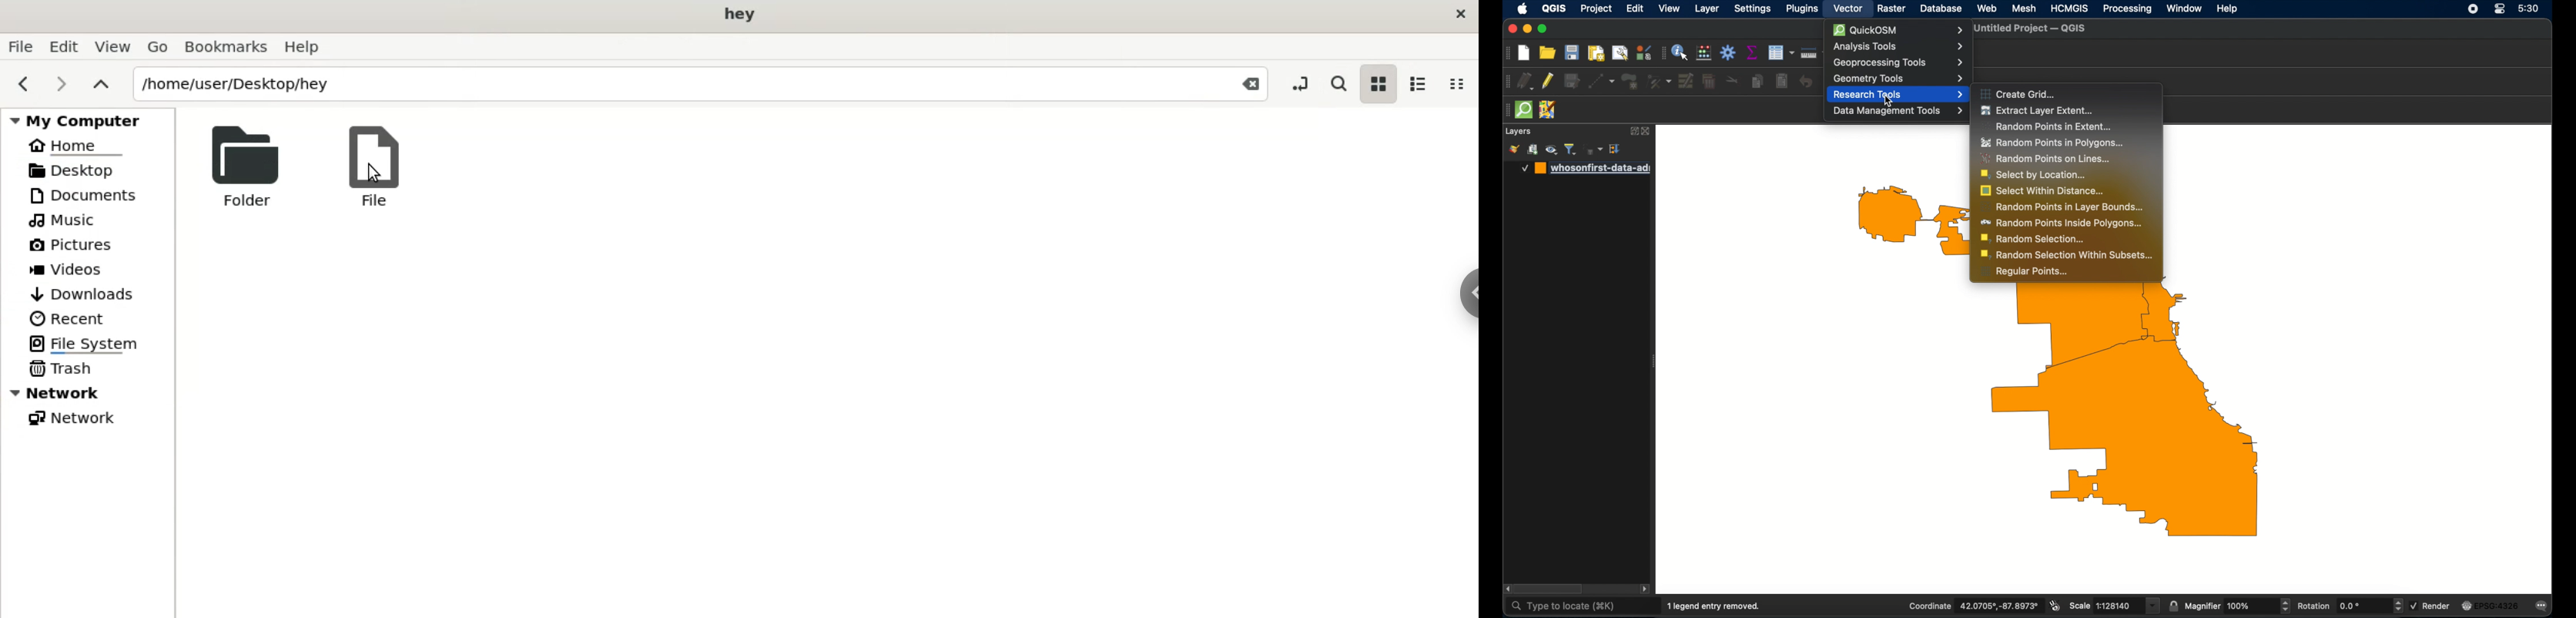 The width and height of the screenshot is (2576, 644). What do you see at coordinates (1507, 53) in the screenshot?
I see `drag handle` at bounding box center [1507, 53].